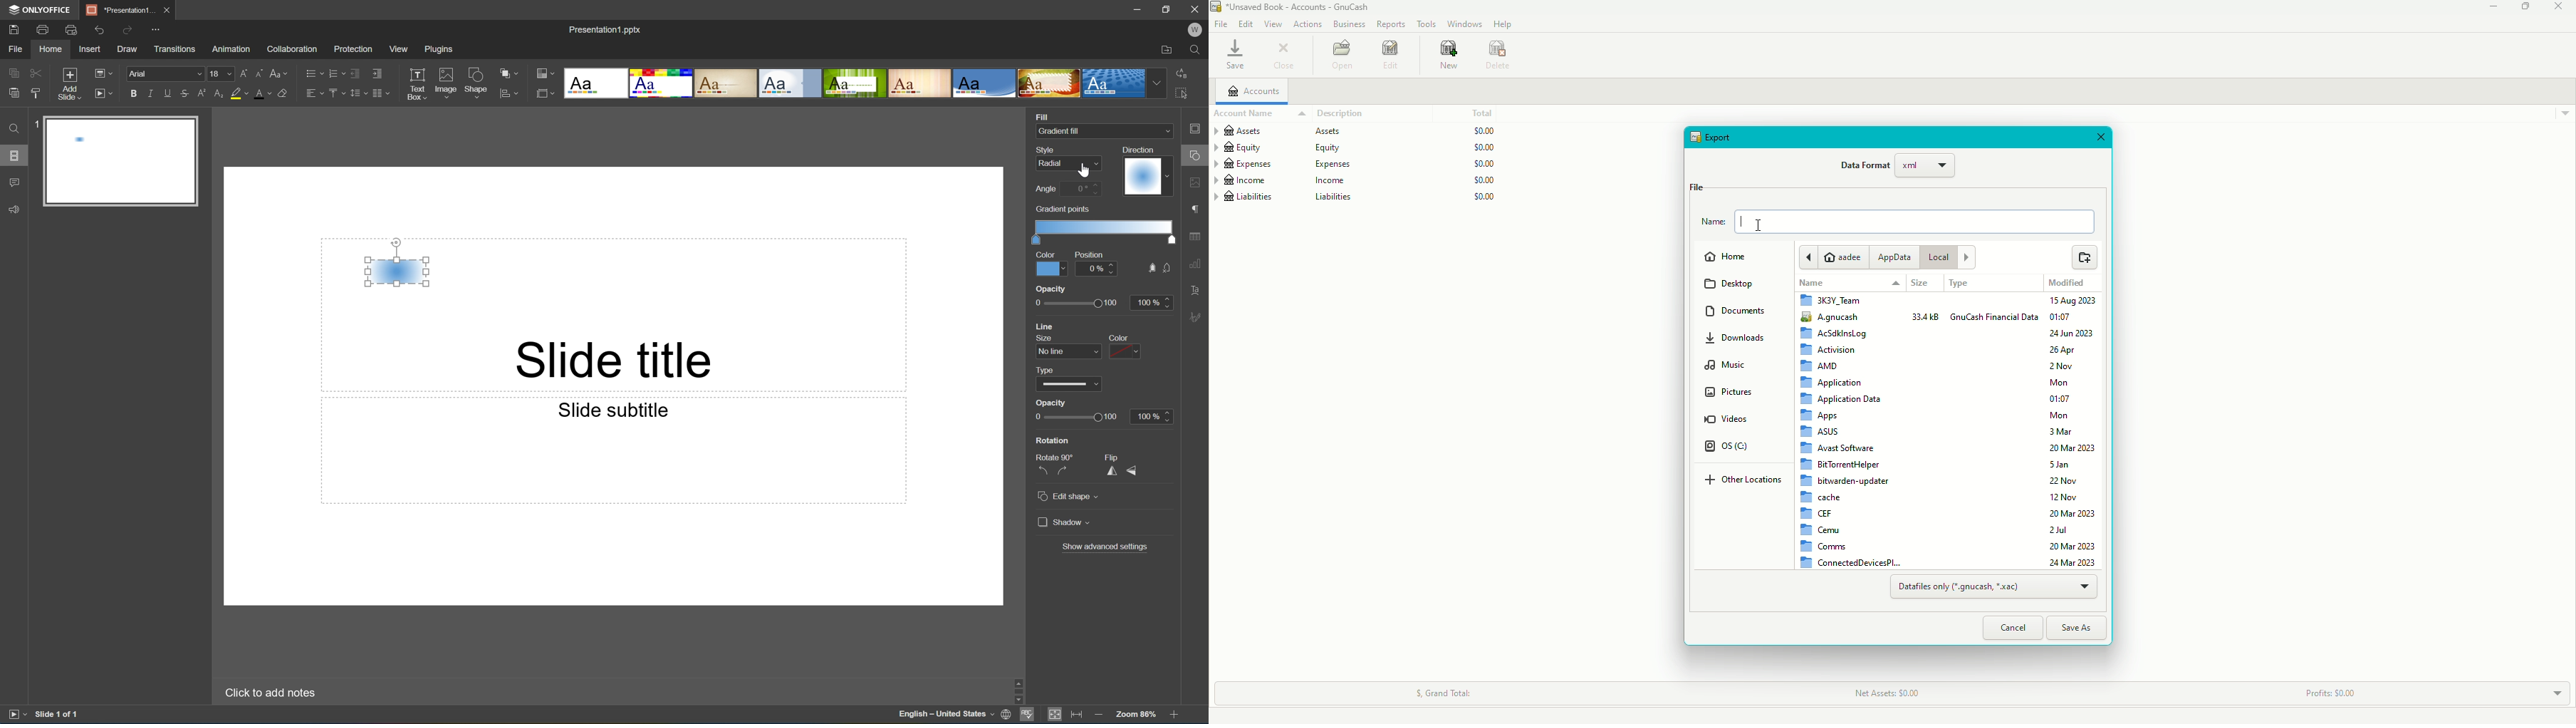 The height and width of the screenshot is (728, 2576). What do you see at coordinates (1137, 715) in the screenshot?
I see `Zoom 103%` at bounding box center [1137, 715].